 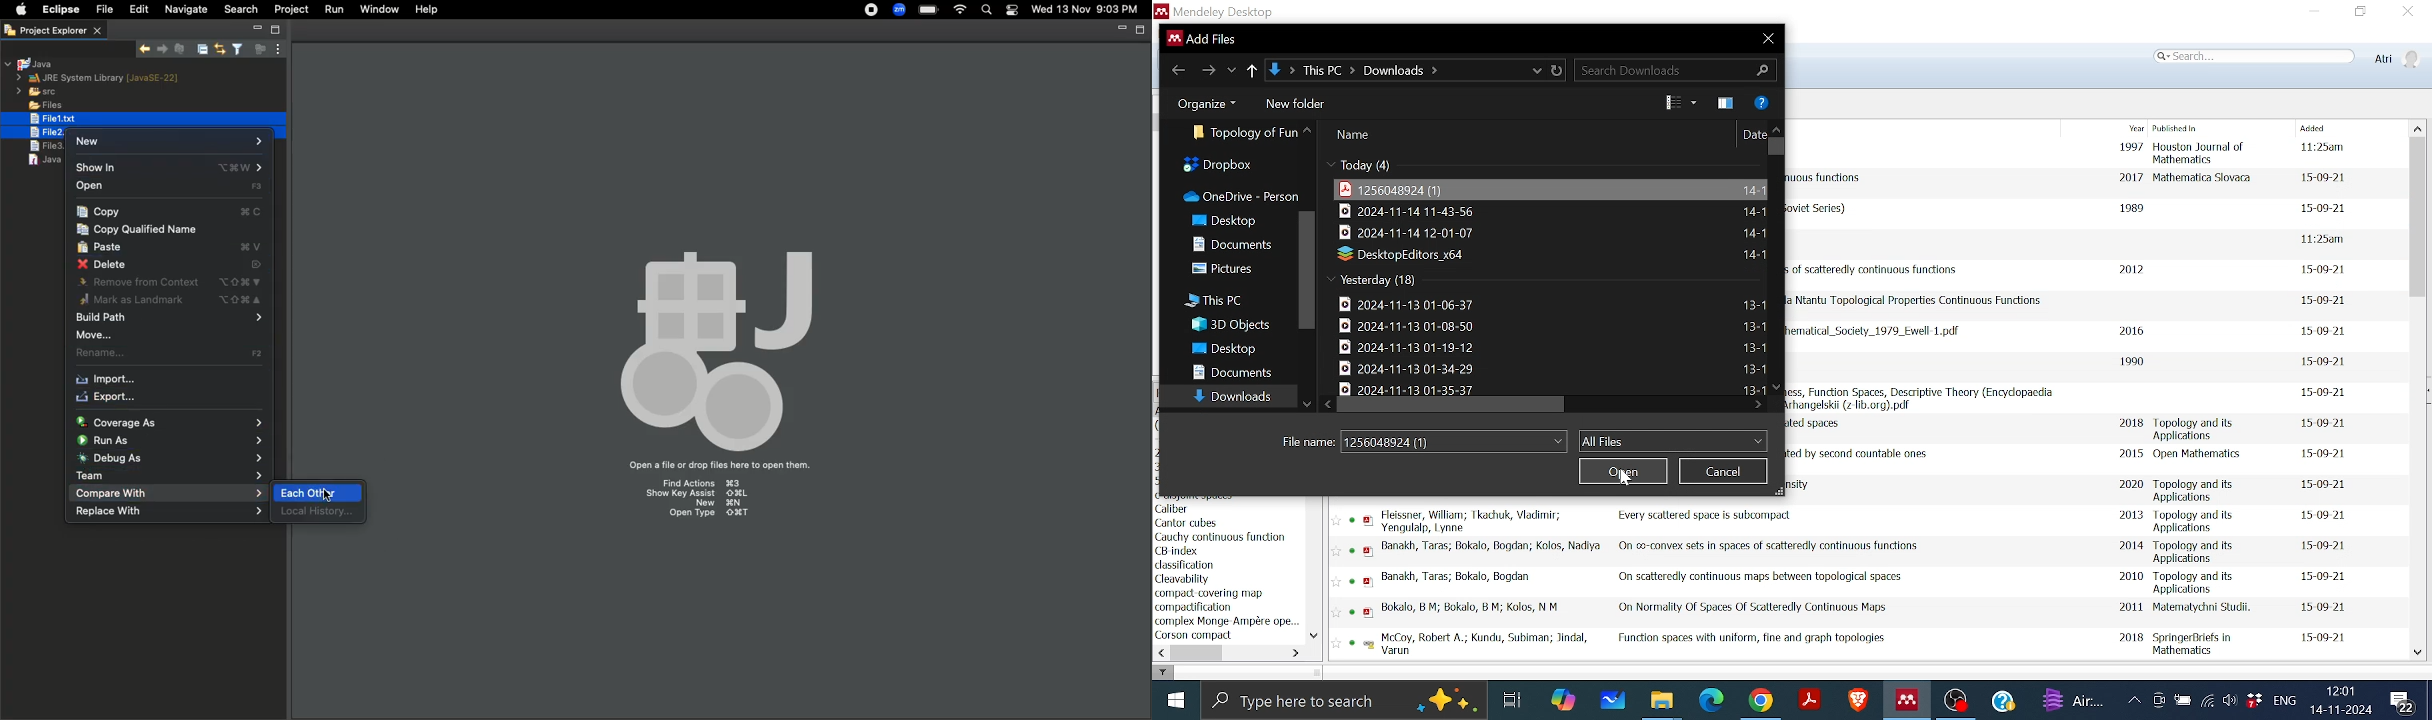 What do you see at coordinates (1480, 521) in the screenshot?
I see `Author` at bounding box center [1480, 521].